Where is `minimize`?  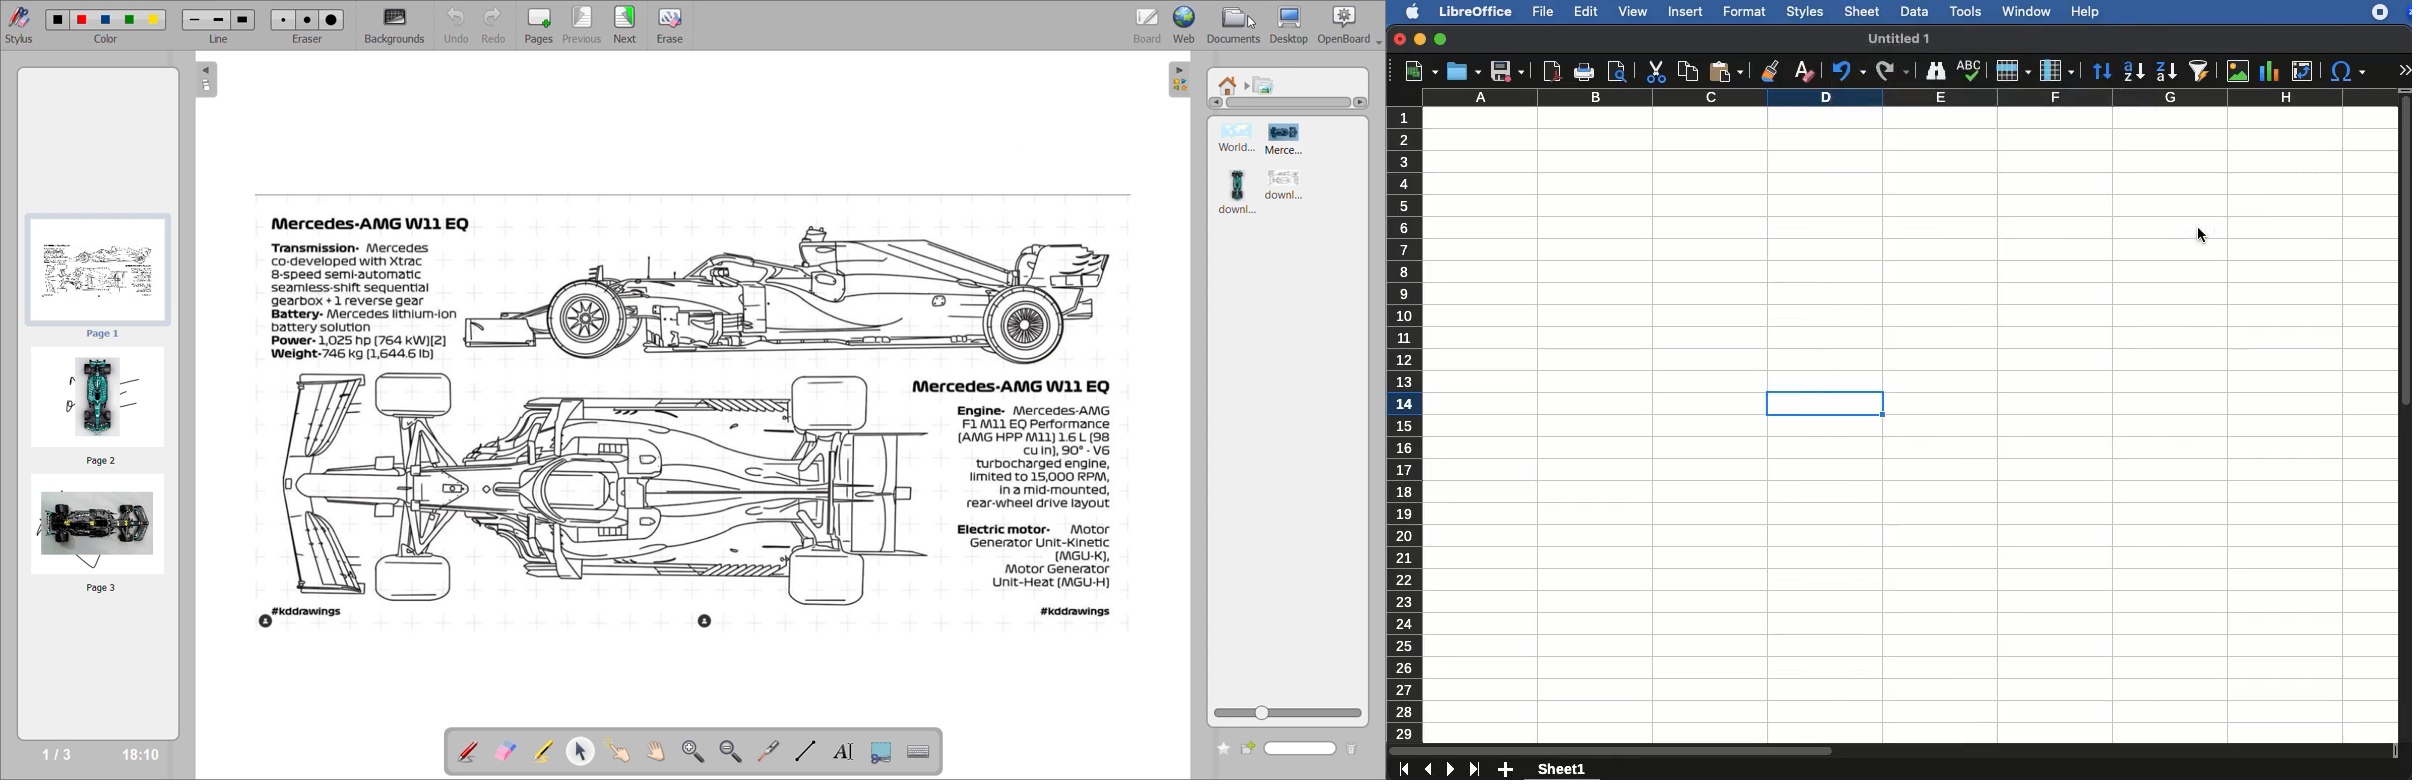 minimize is located at coordinates (1421, 39).